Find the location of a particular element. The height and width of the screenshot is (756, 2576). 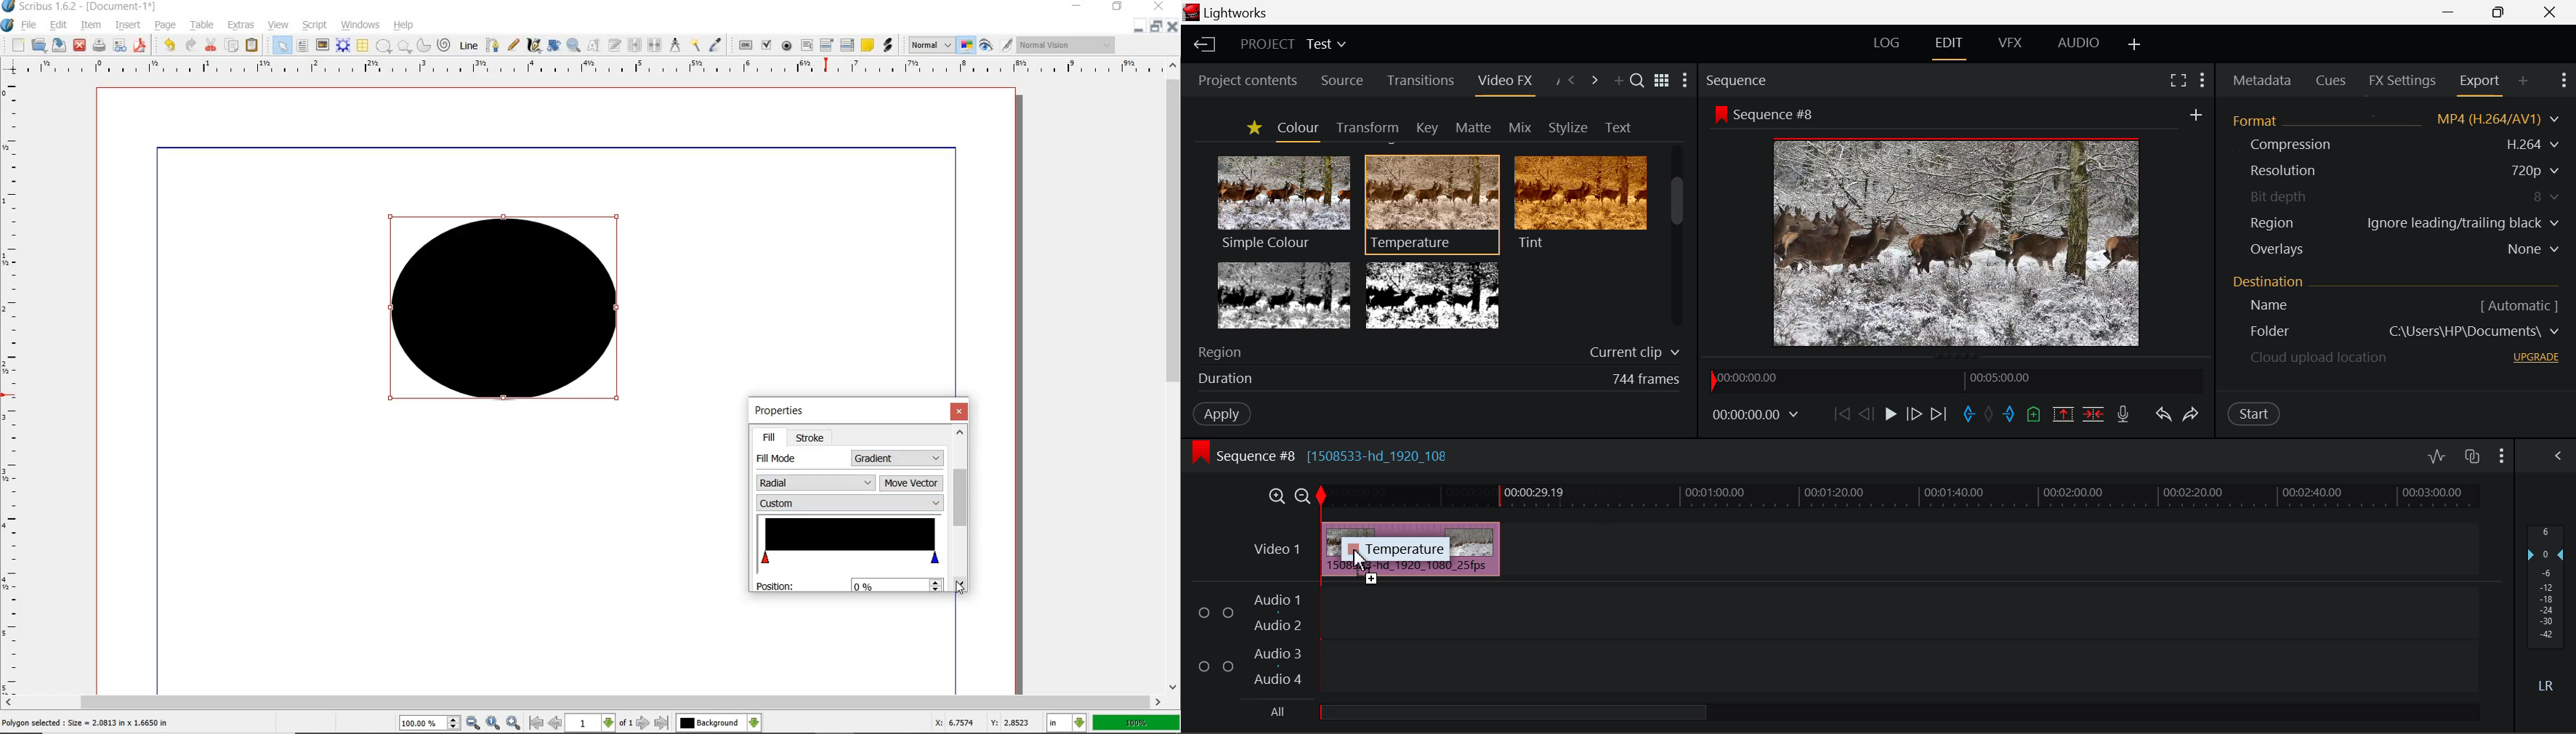

color stop is located at coordinates (850, 541).